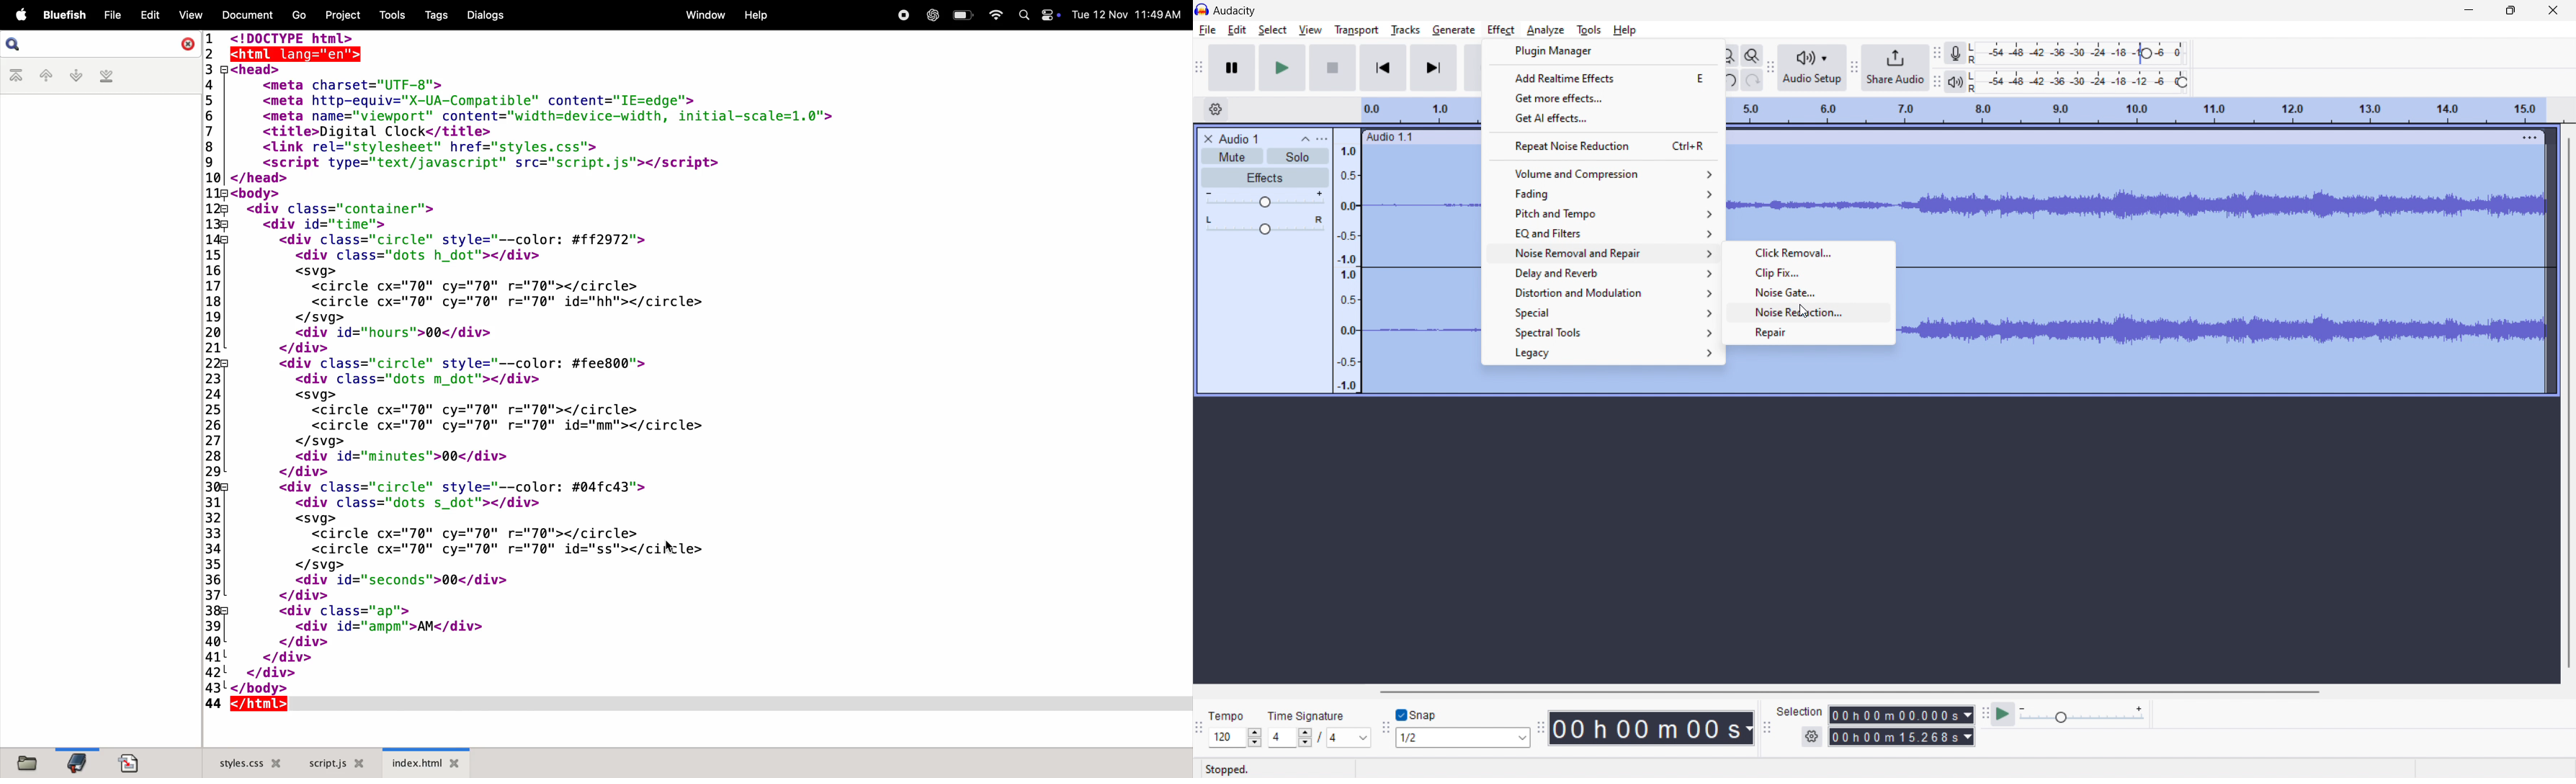 This screenshot has width=2576, height=784. What do you see at coordinates (2553, 11) in the screenshot?
I see `close` at bounding box center [2553, 11].